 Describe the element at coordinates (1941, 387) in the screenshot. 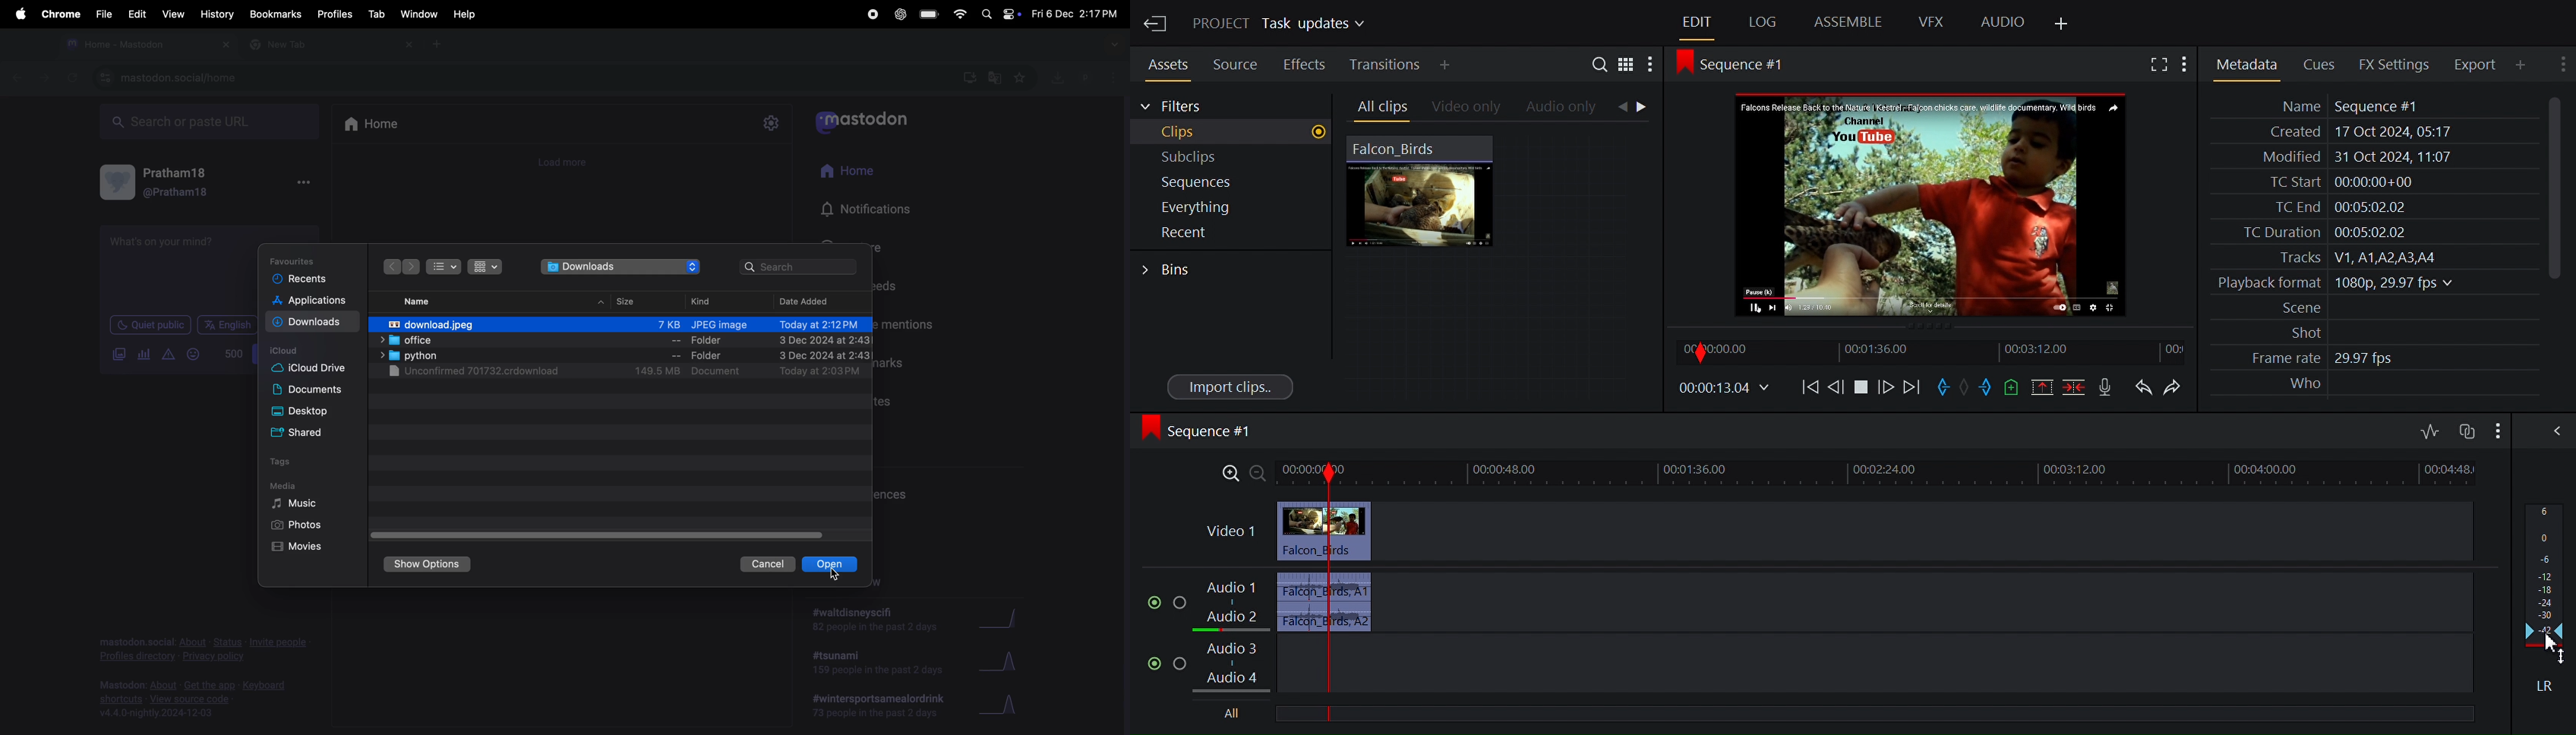

I see `Mark in` at that location.